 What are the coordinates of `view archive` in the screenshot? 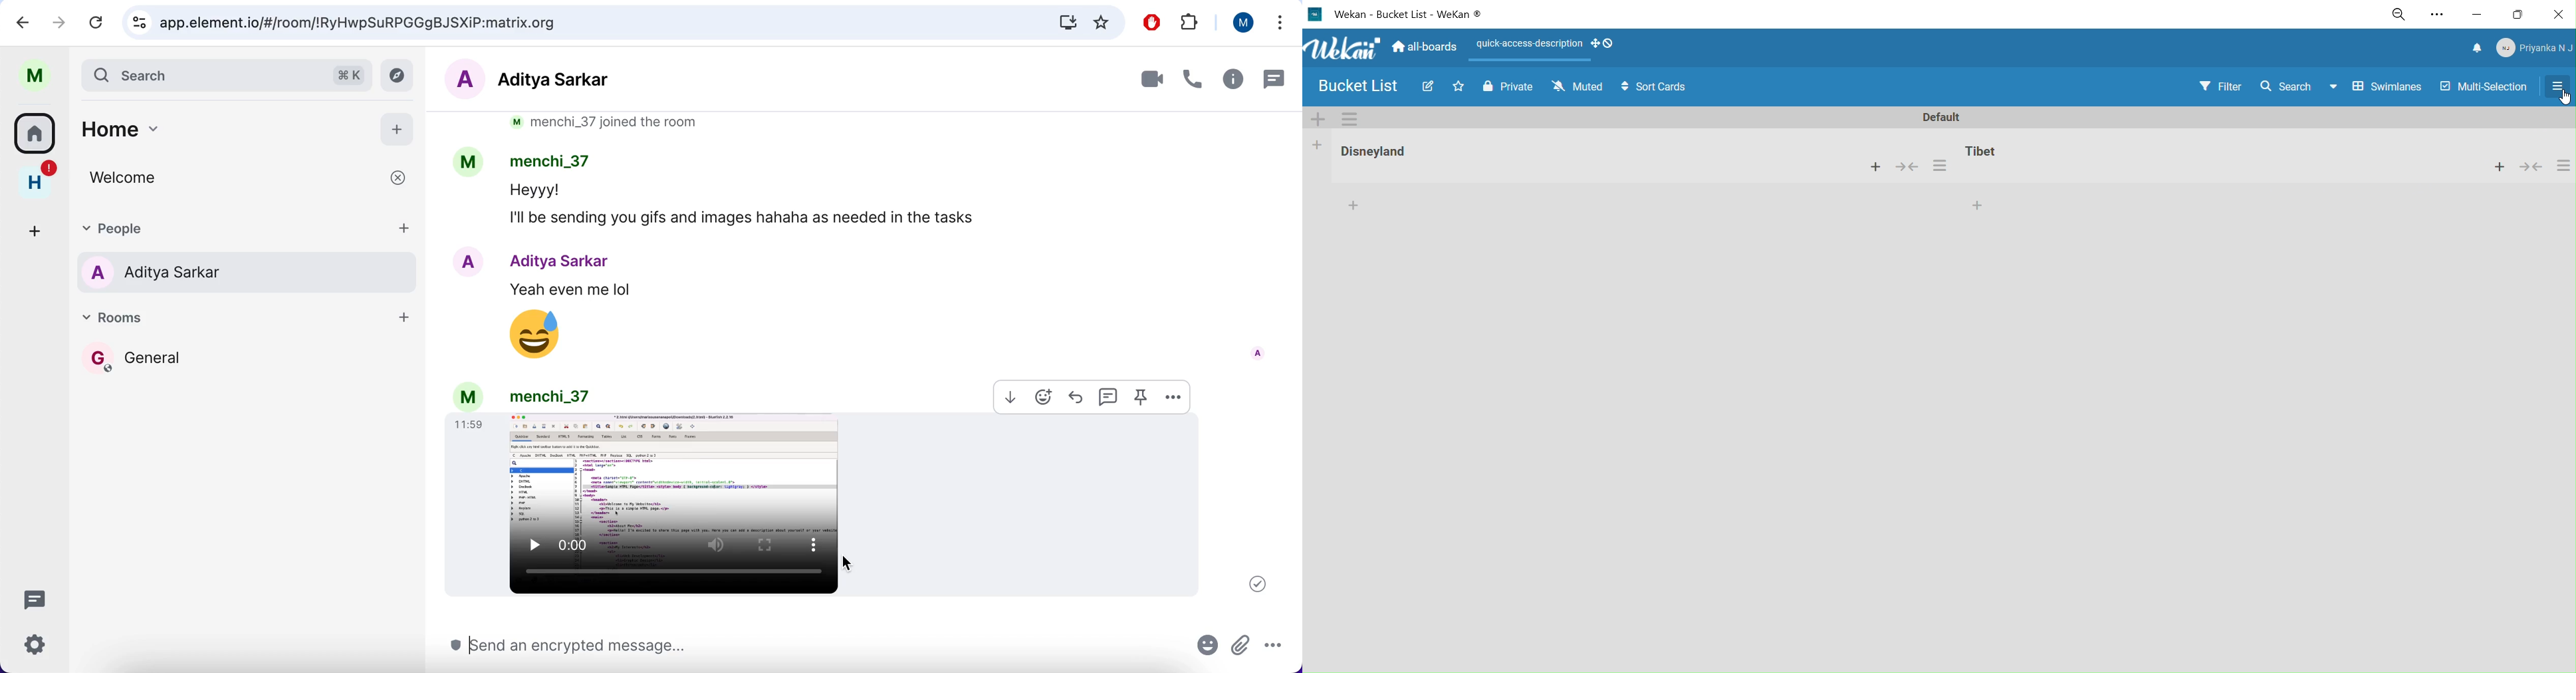 It's located at (400, 76).